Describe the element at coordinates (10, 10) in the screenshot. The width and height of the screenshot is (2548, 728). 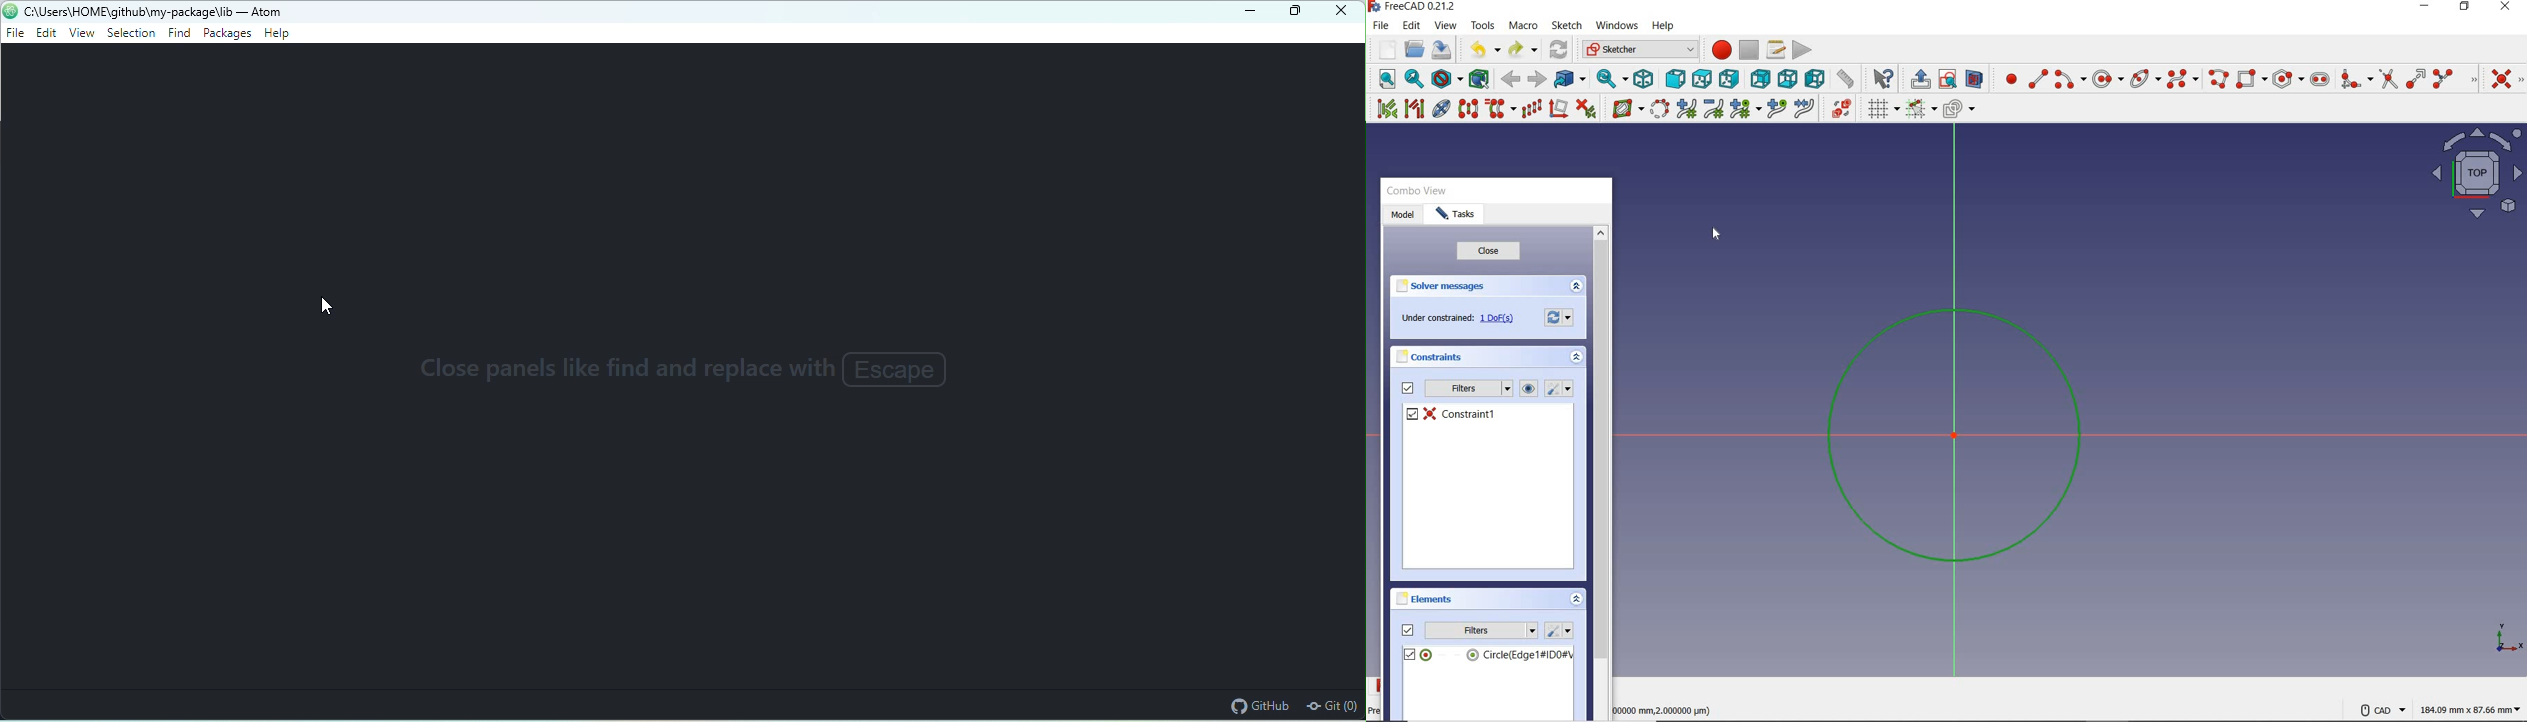
I see `atom icon` at that location.